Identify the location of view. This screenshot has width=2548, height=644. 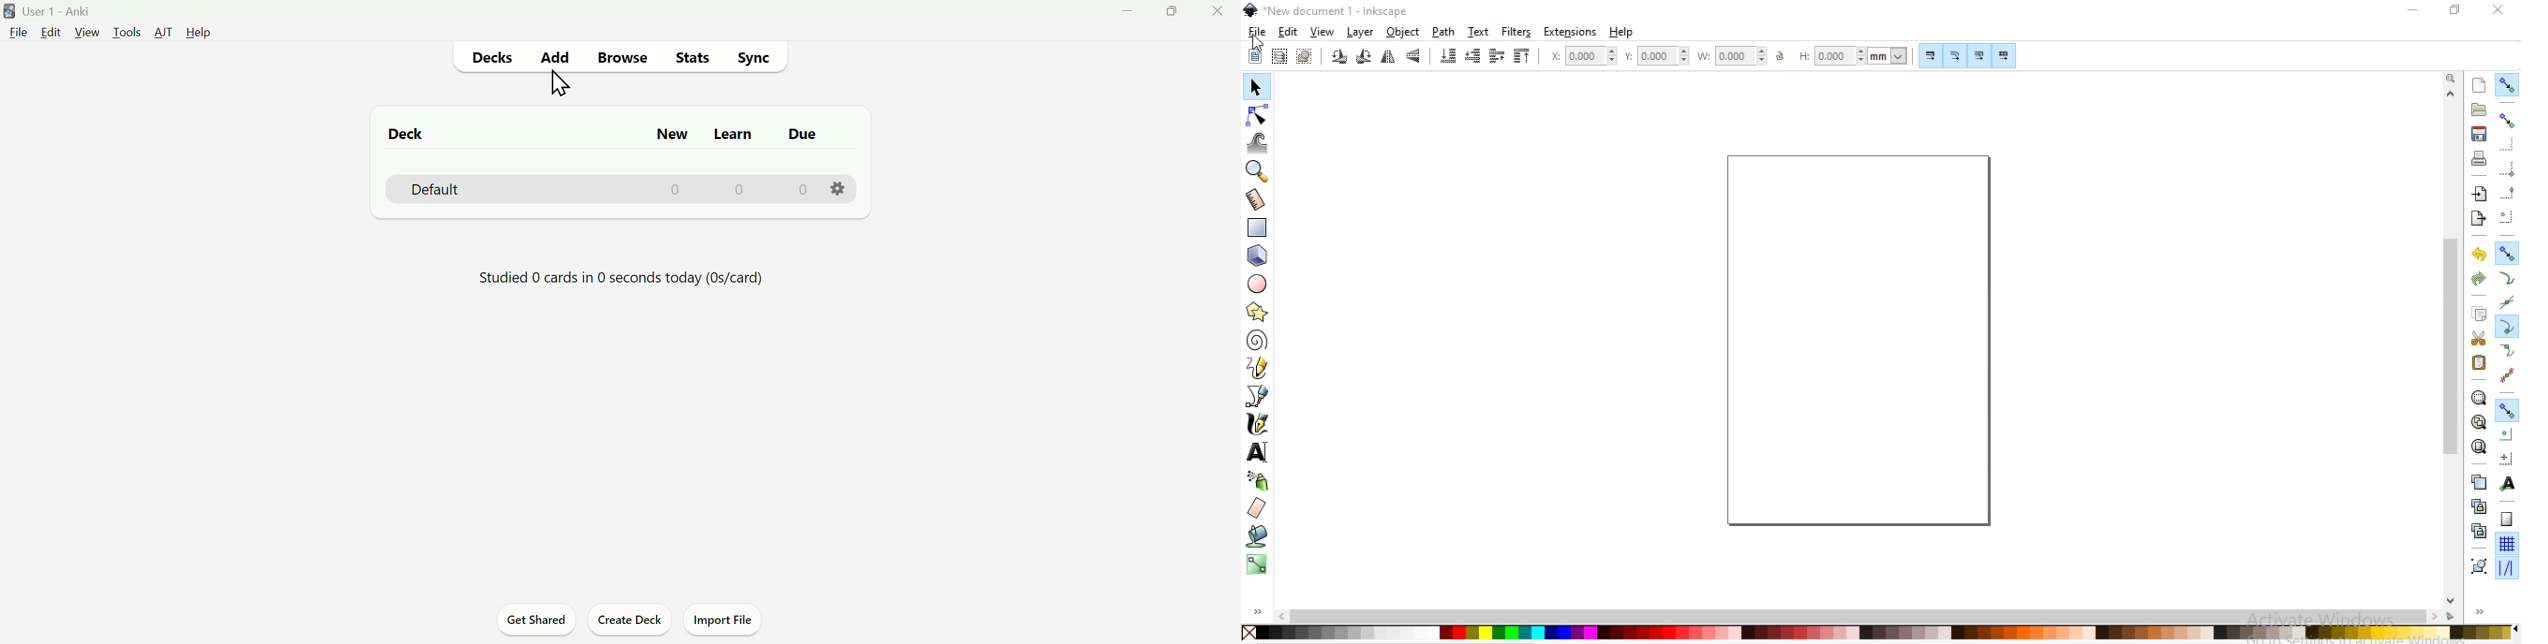
(1323, 32).